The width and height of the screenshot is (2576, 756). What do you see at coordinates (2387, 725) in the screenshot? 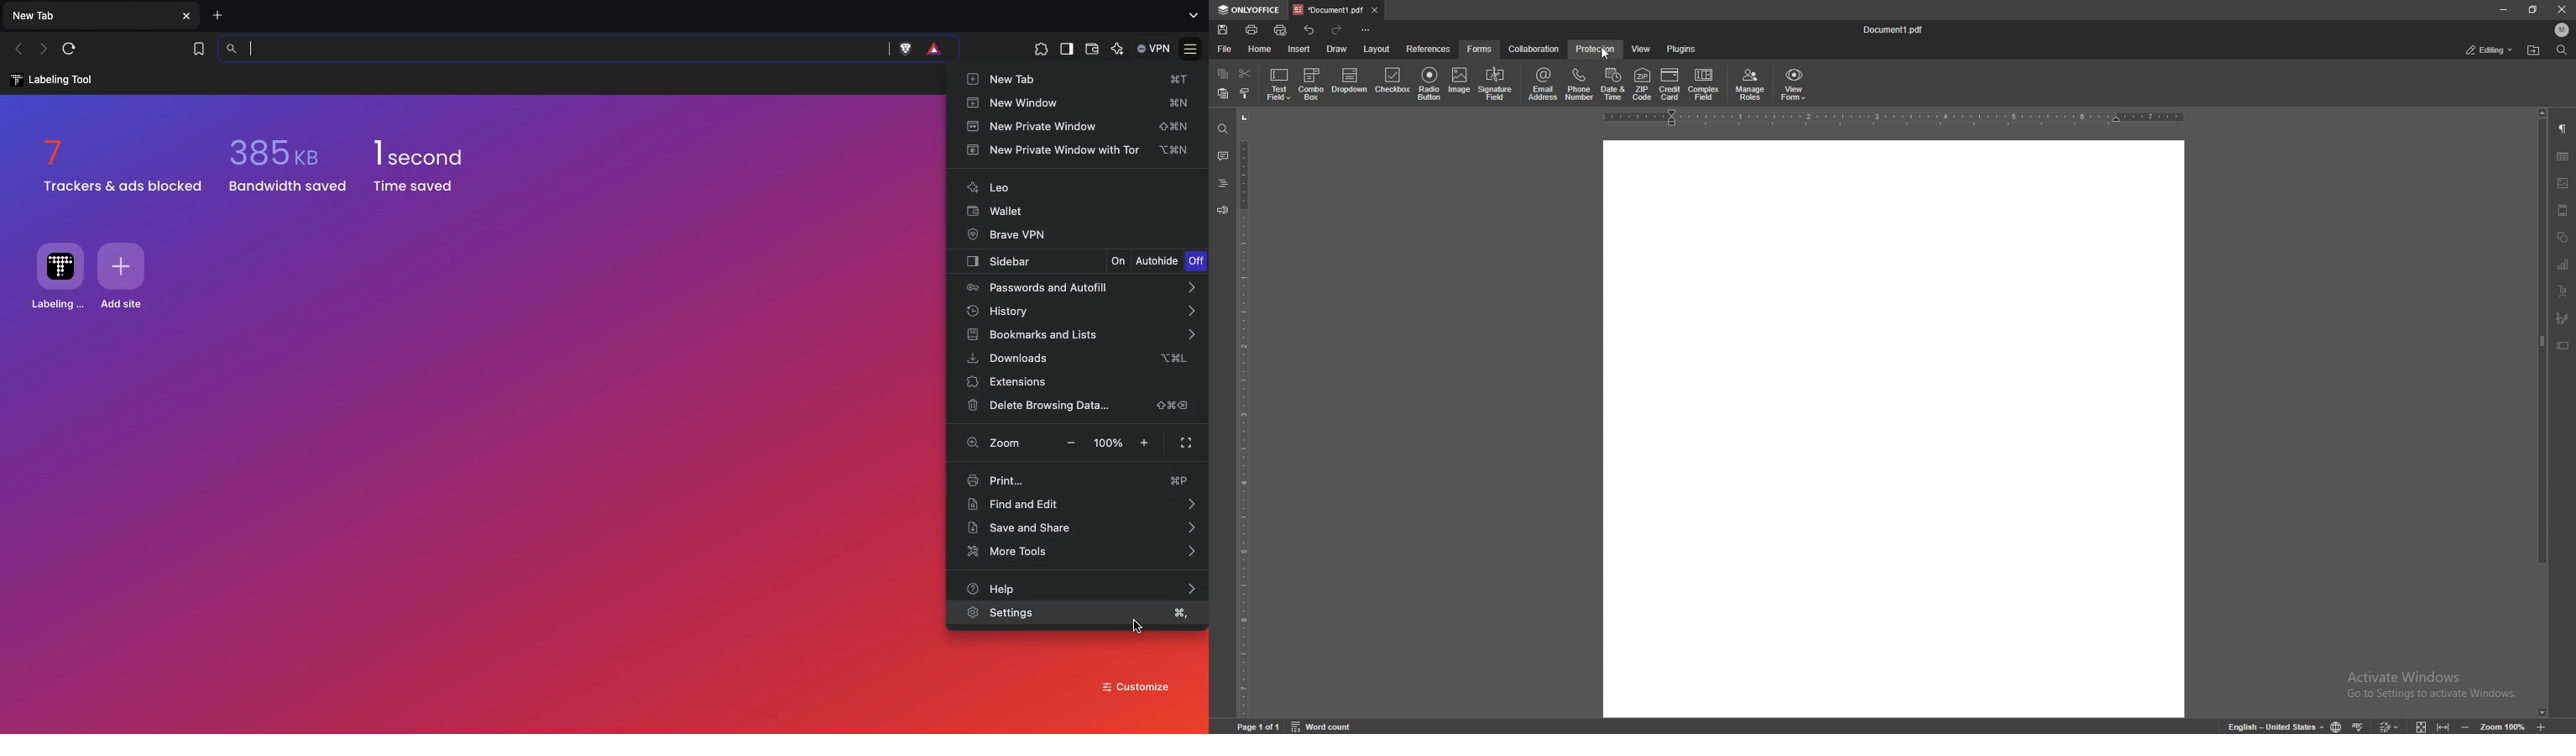
I see `track changes` at bounding box center [2387, 725].